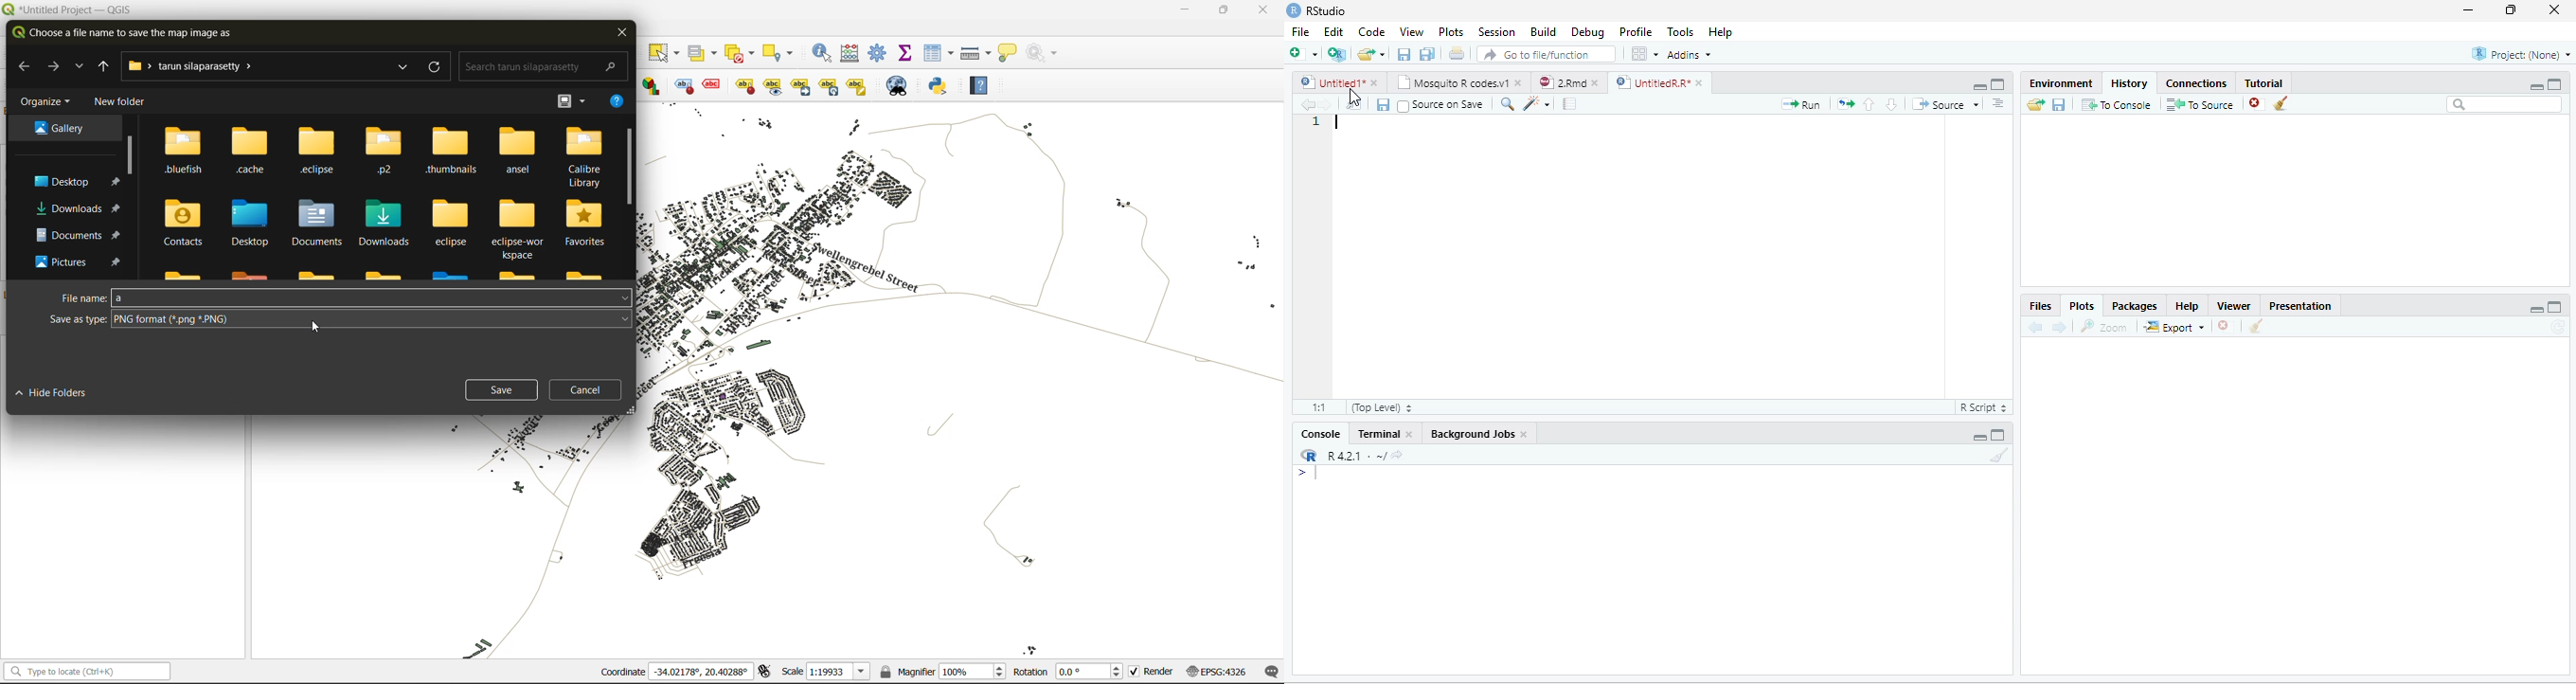 The width and height of the screenshot is (2576, 700). Describe the element at coordinates (1944, 104) in the screenshot. I see `Source` at that location.